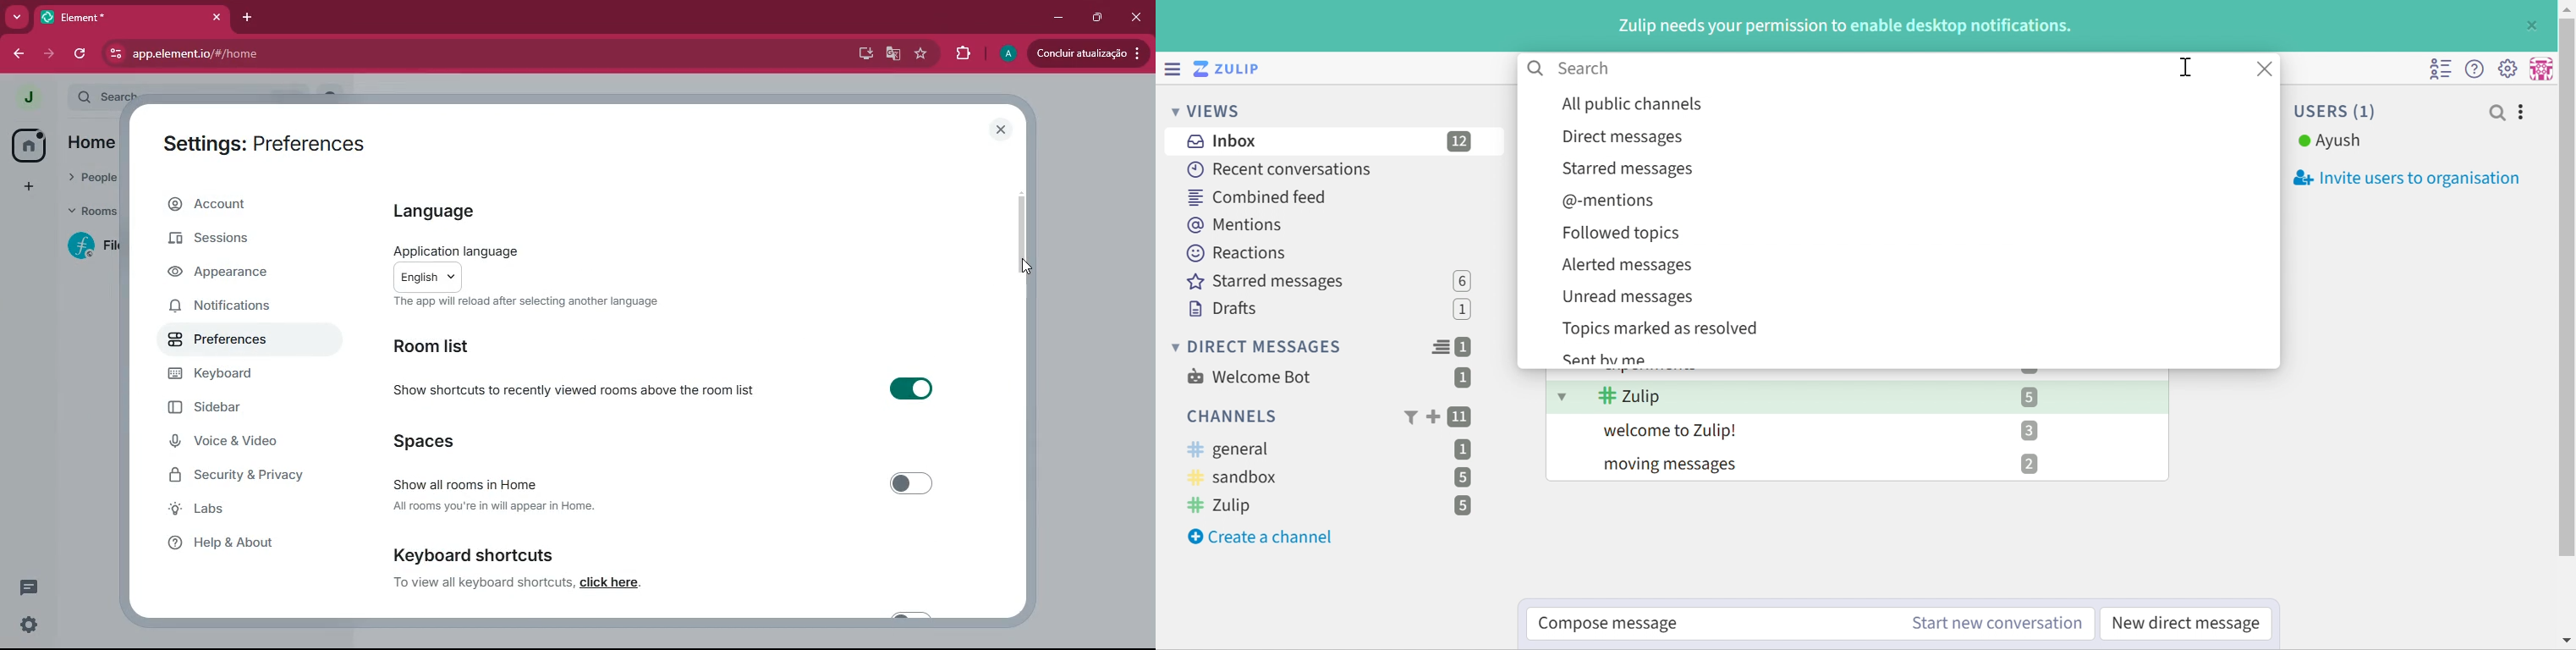  Describe the element at coordinates (100, 247) in the screenshot. I see `filecoin lotus implementation ` at that location.